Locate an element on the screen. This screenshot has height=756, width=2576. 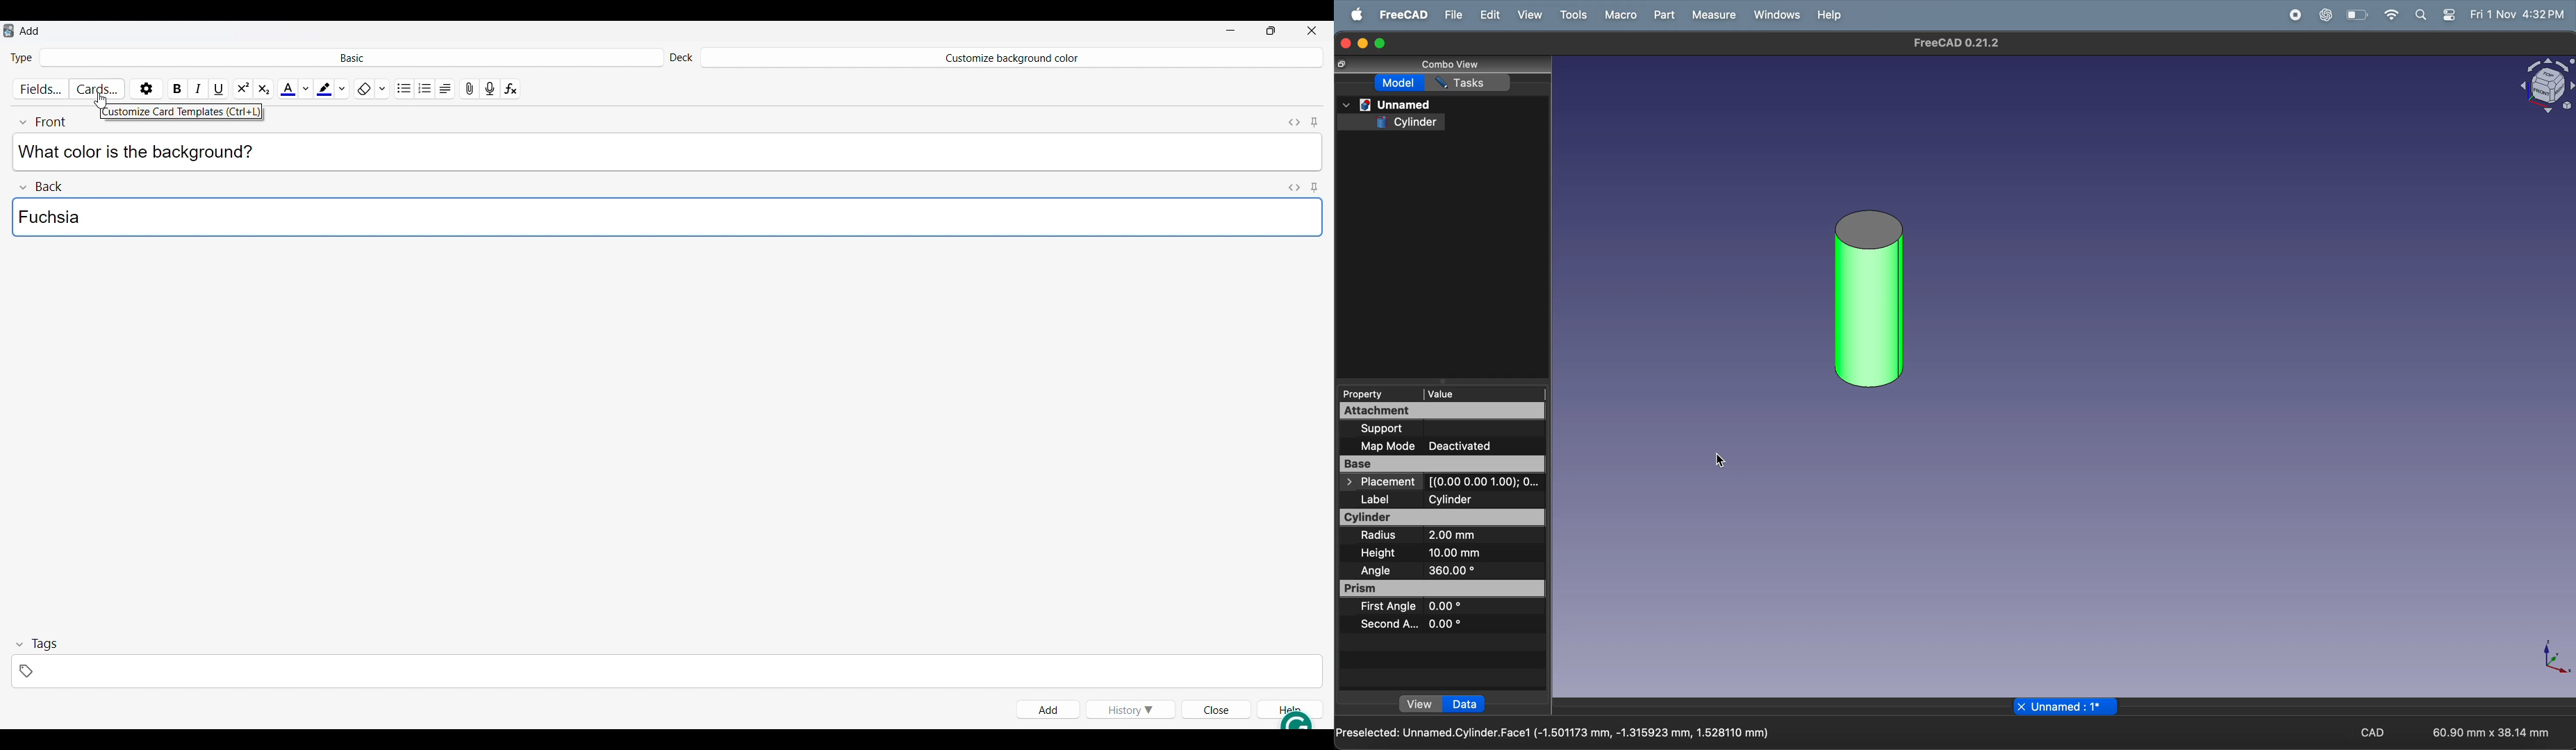
Options is located at coordinates (146, 86).